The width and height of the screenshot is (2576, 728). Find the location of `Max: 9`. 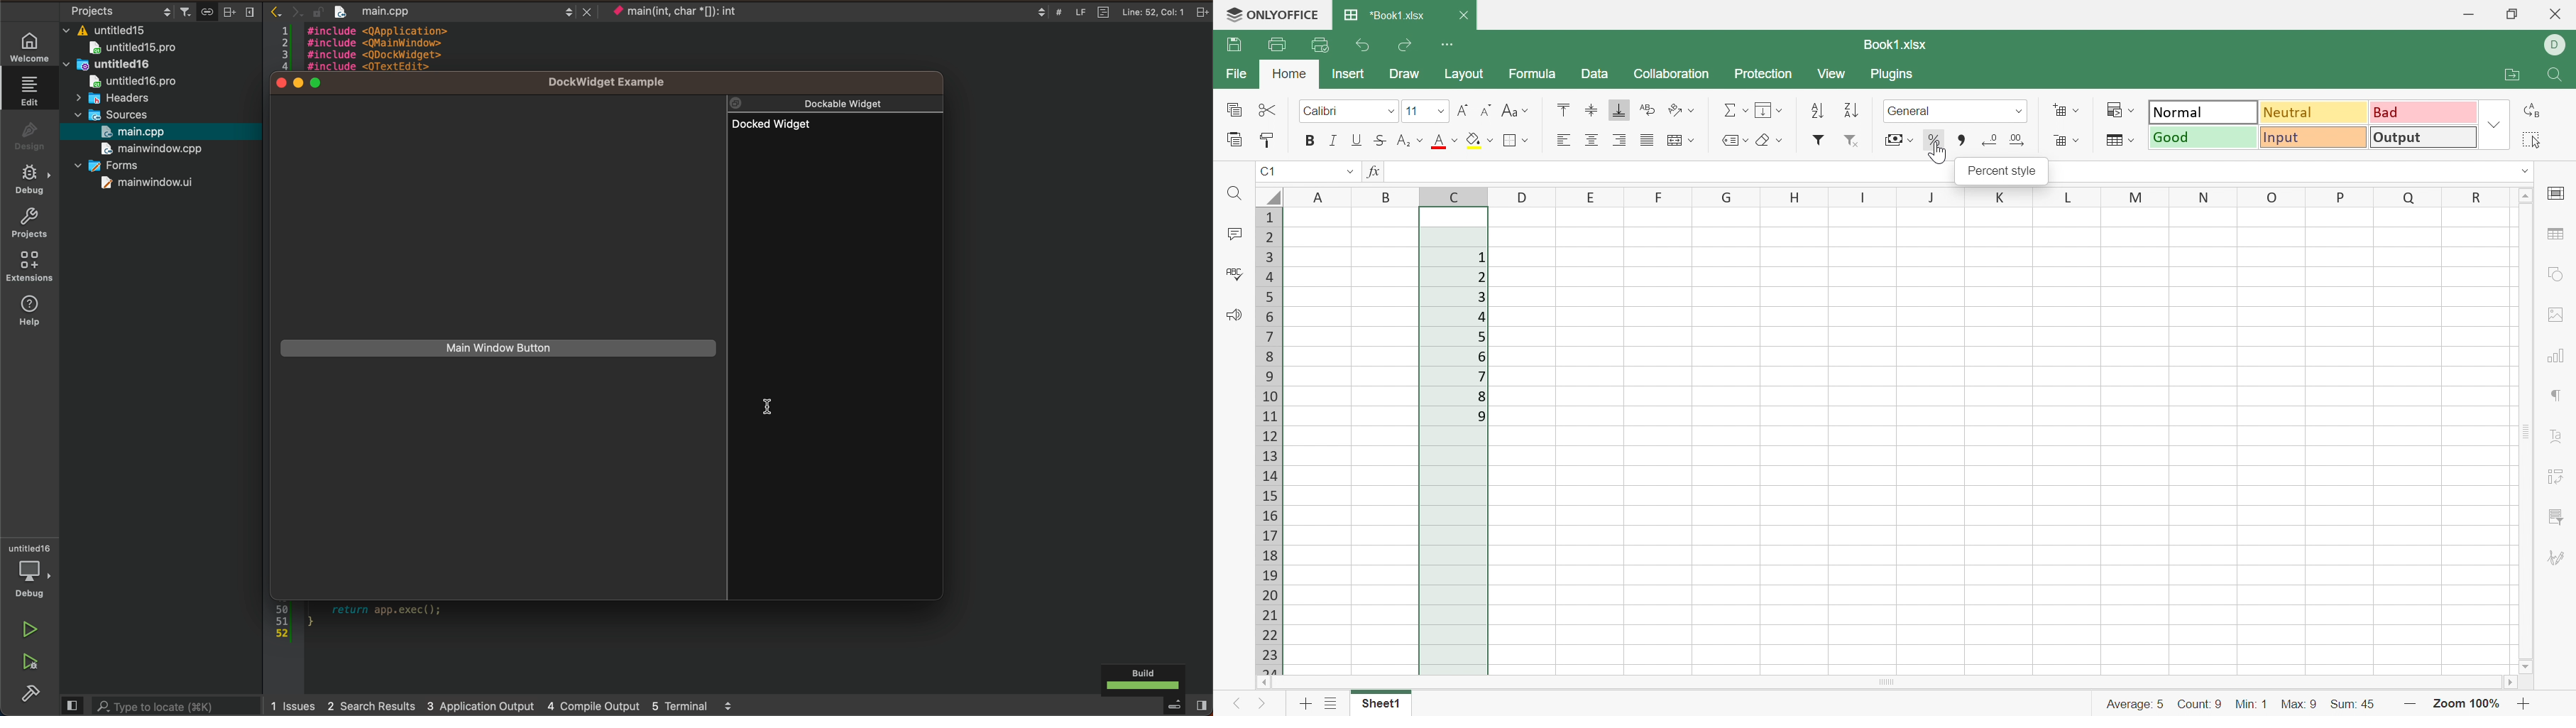

Max: 9 is located at coordinates (2299, 705).